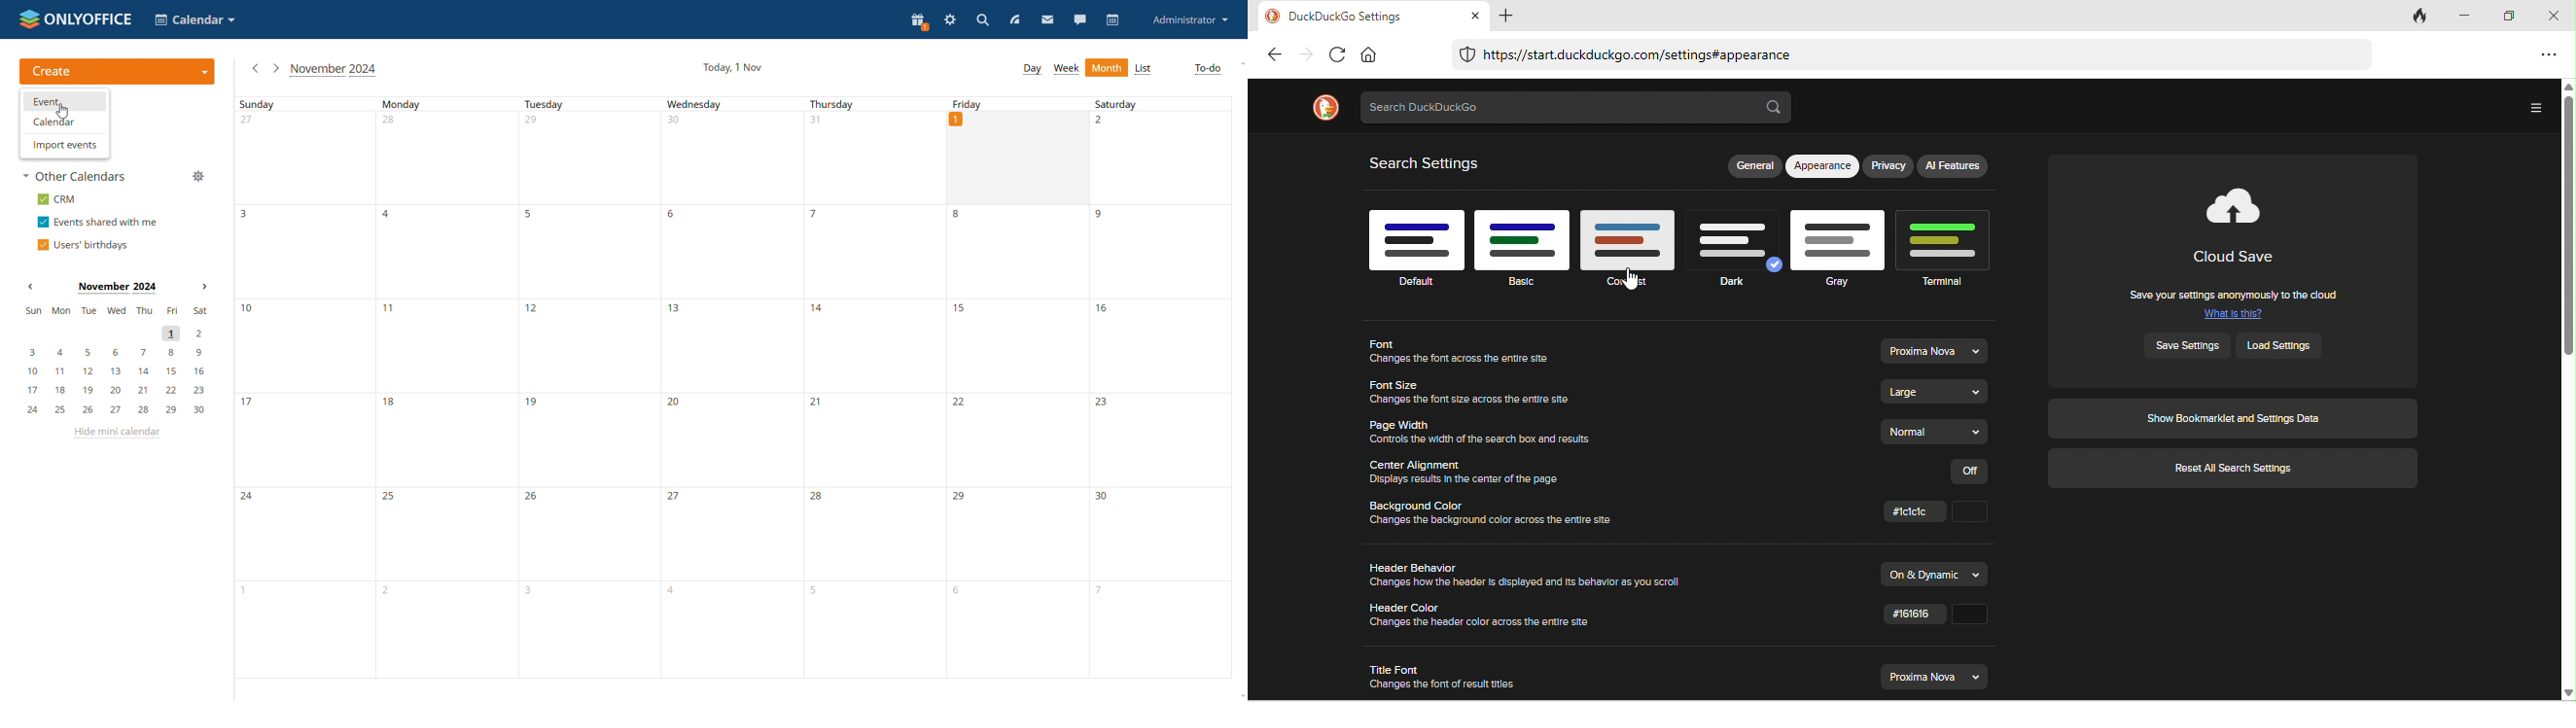 Image resolution: width=2576 pixels, height=728 pixels. What do you see at coordinates (2241, 227) in the screenshot?
I see `cloud save` at bounding box center [2241, 227].